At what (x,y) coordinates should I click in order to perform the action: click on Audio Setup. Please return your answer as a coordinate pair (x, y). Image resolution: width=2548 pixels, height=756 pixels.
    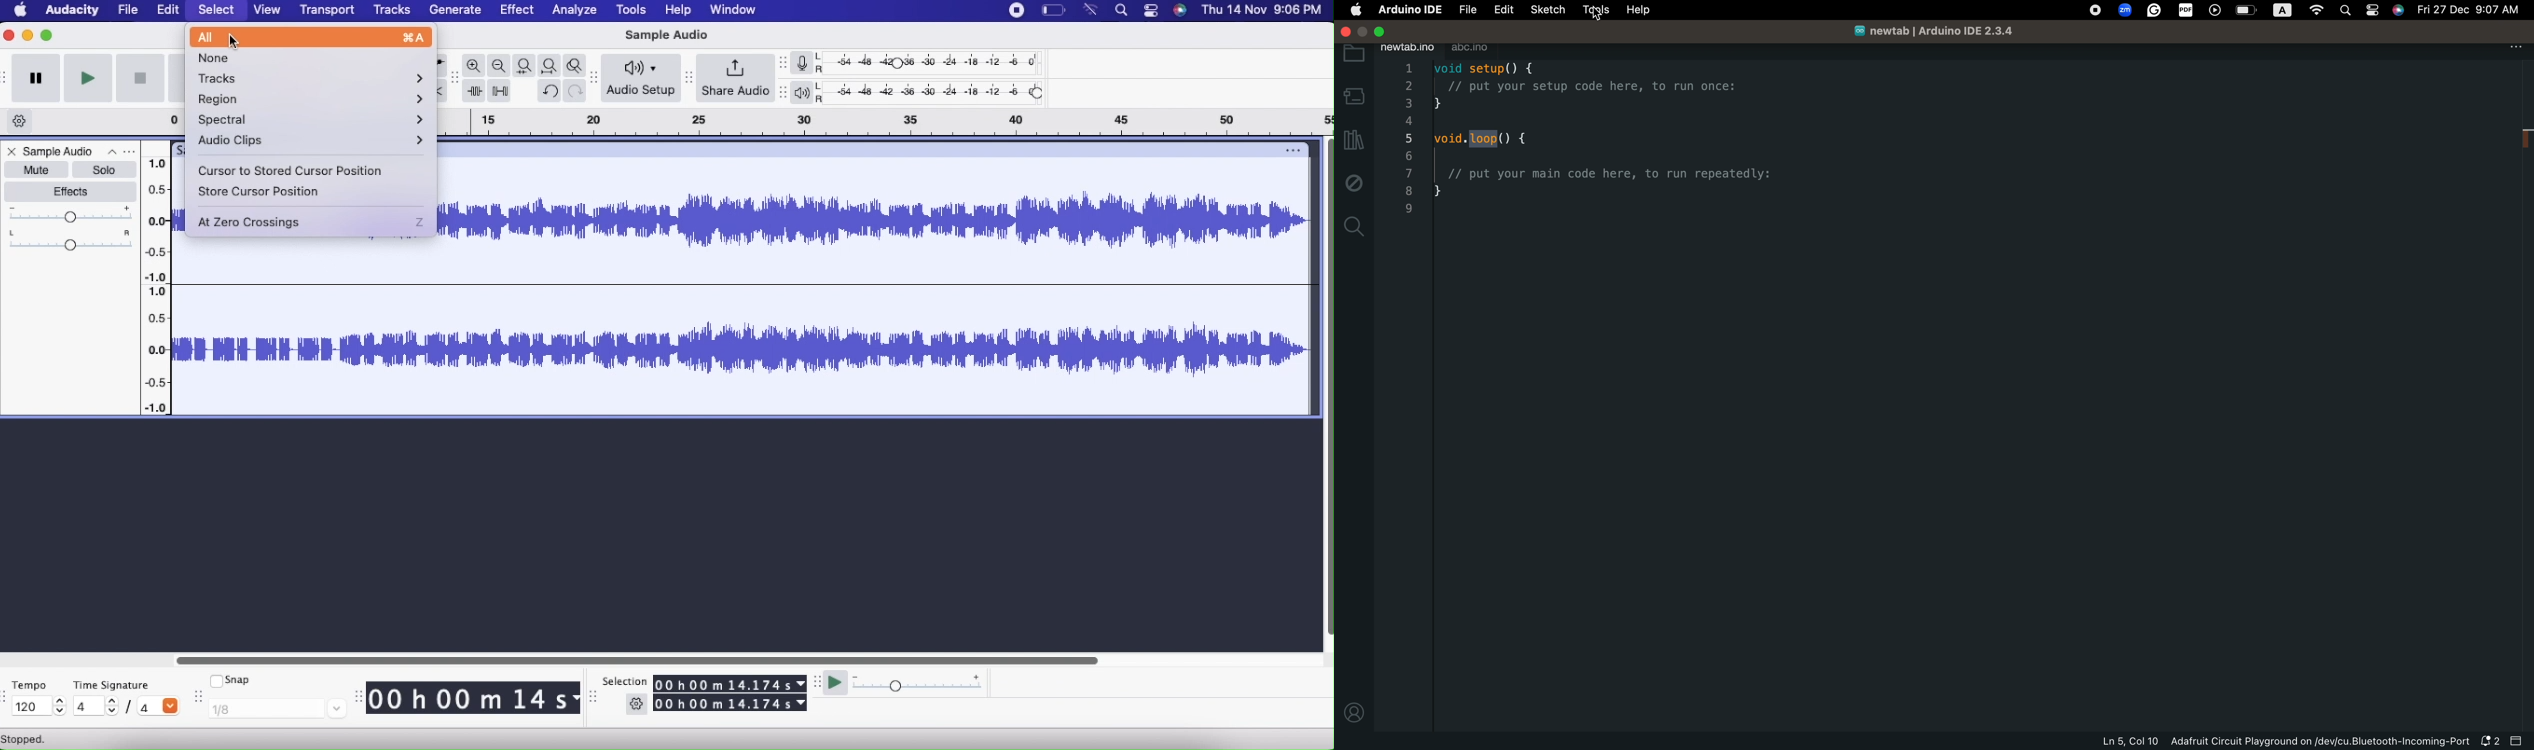
    Looking at the image, I should click on (641, 77).